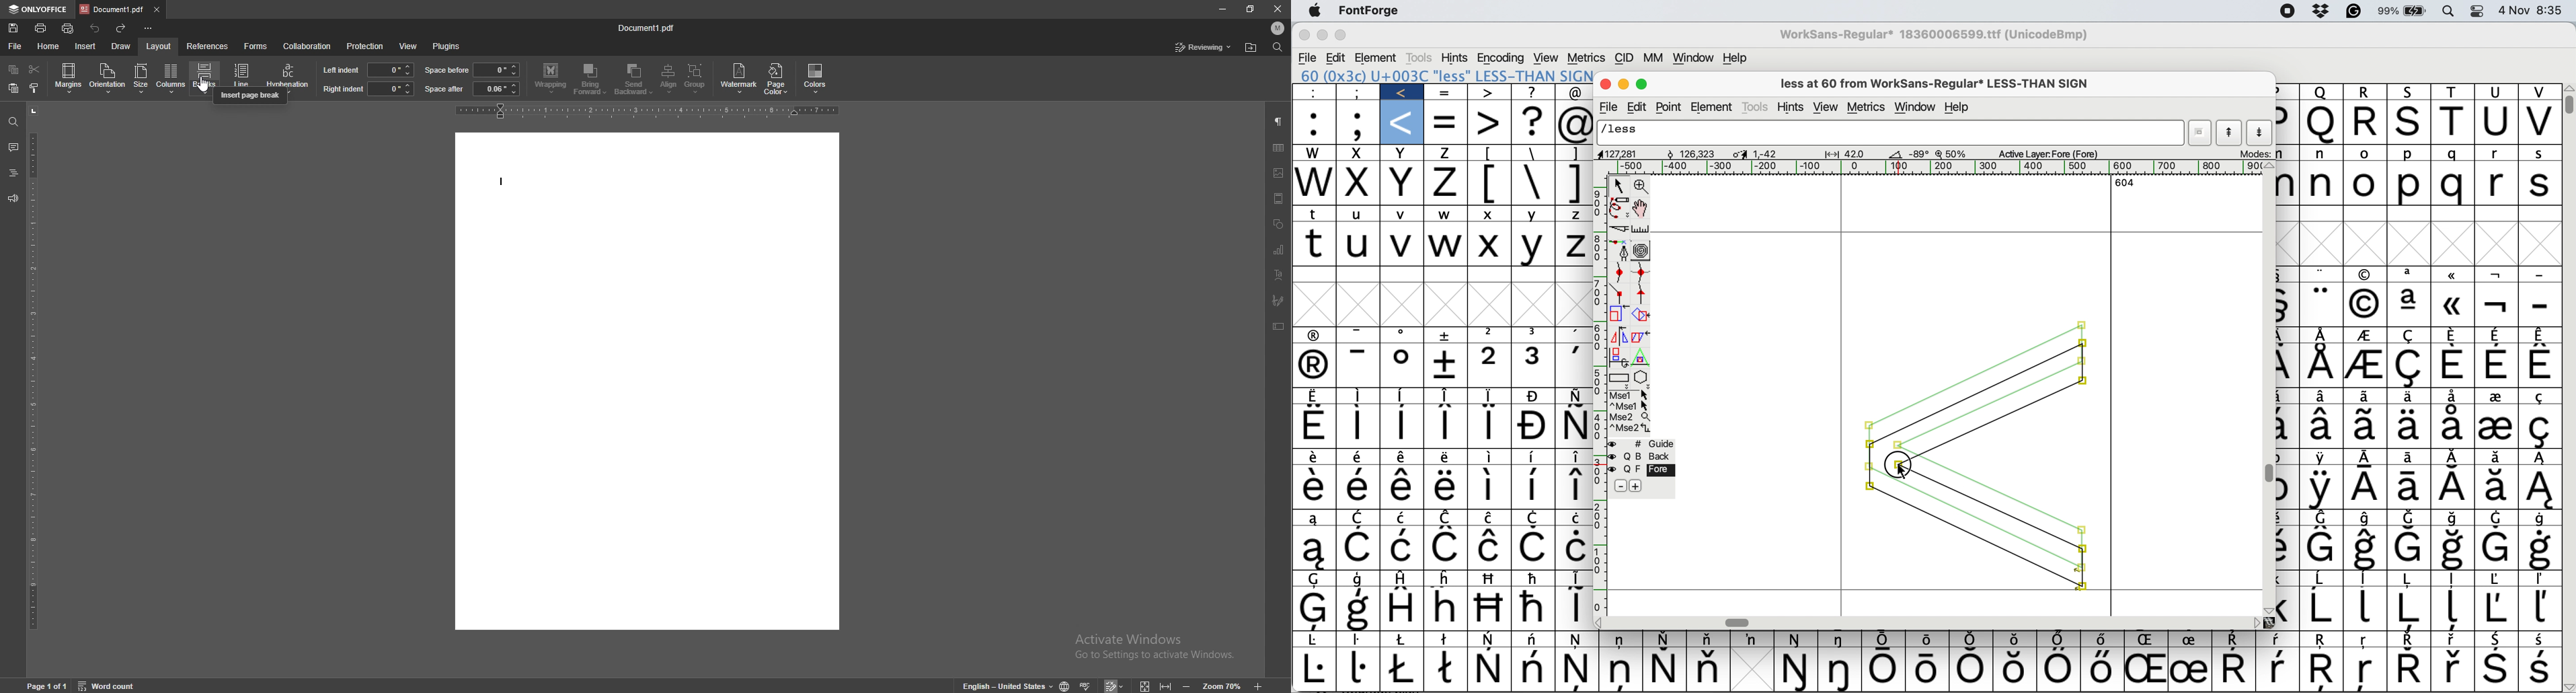  Describe the element at coordinates (1843, 670) in the screenshot. I see `Symbol` at that location.